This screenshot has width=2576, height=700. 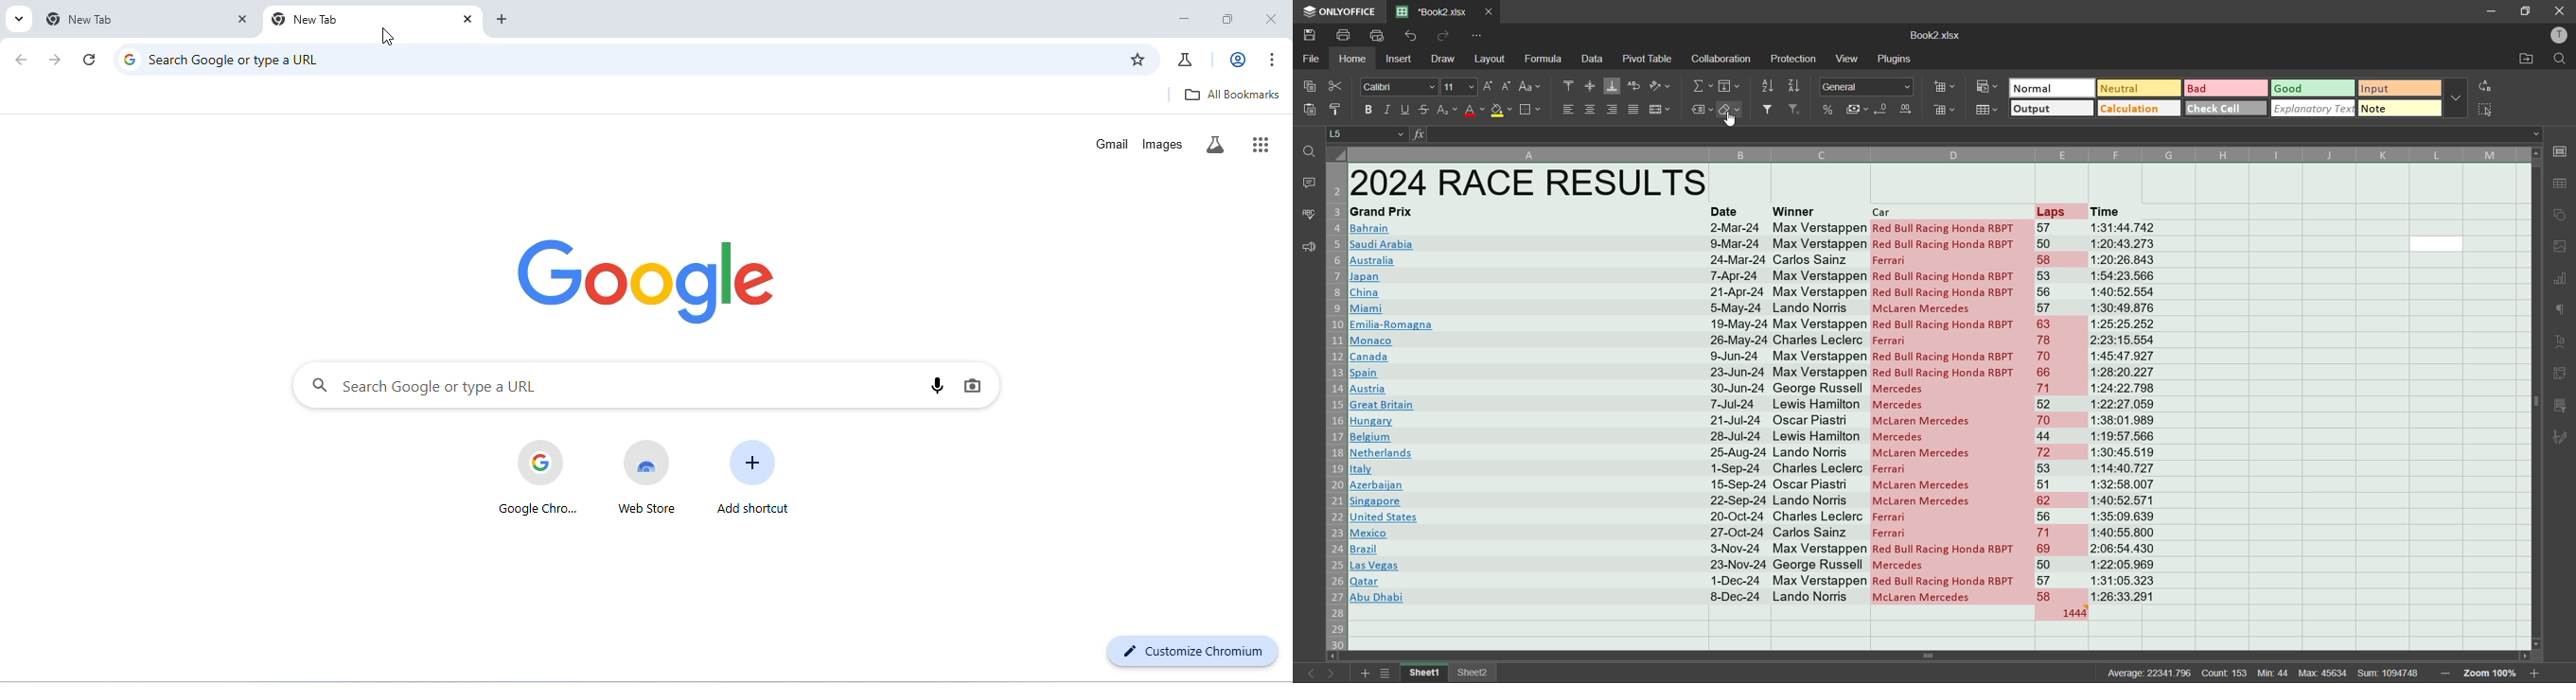 I want to click on insert cells, so click(x=1947, y=86).